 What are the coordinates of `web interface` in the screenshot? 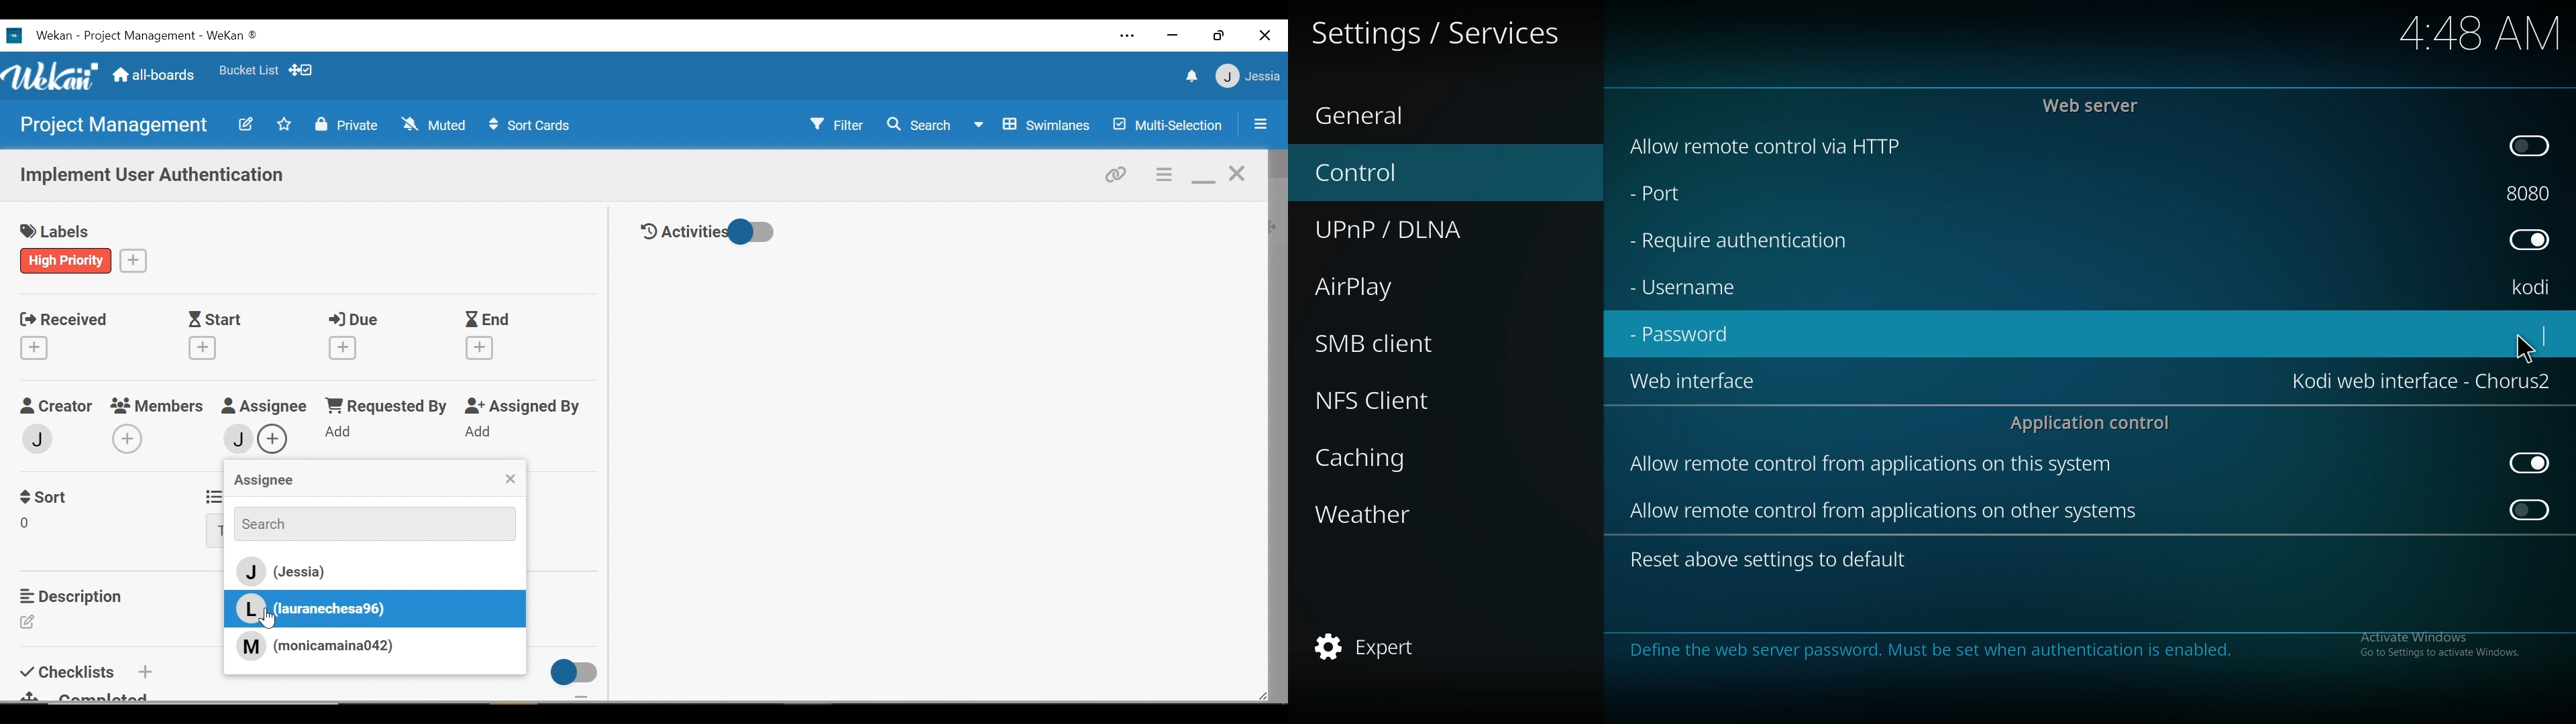 It's located at (1693, 383).